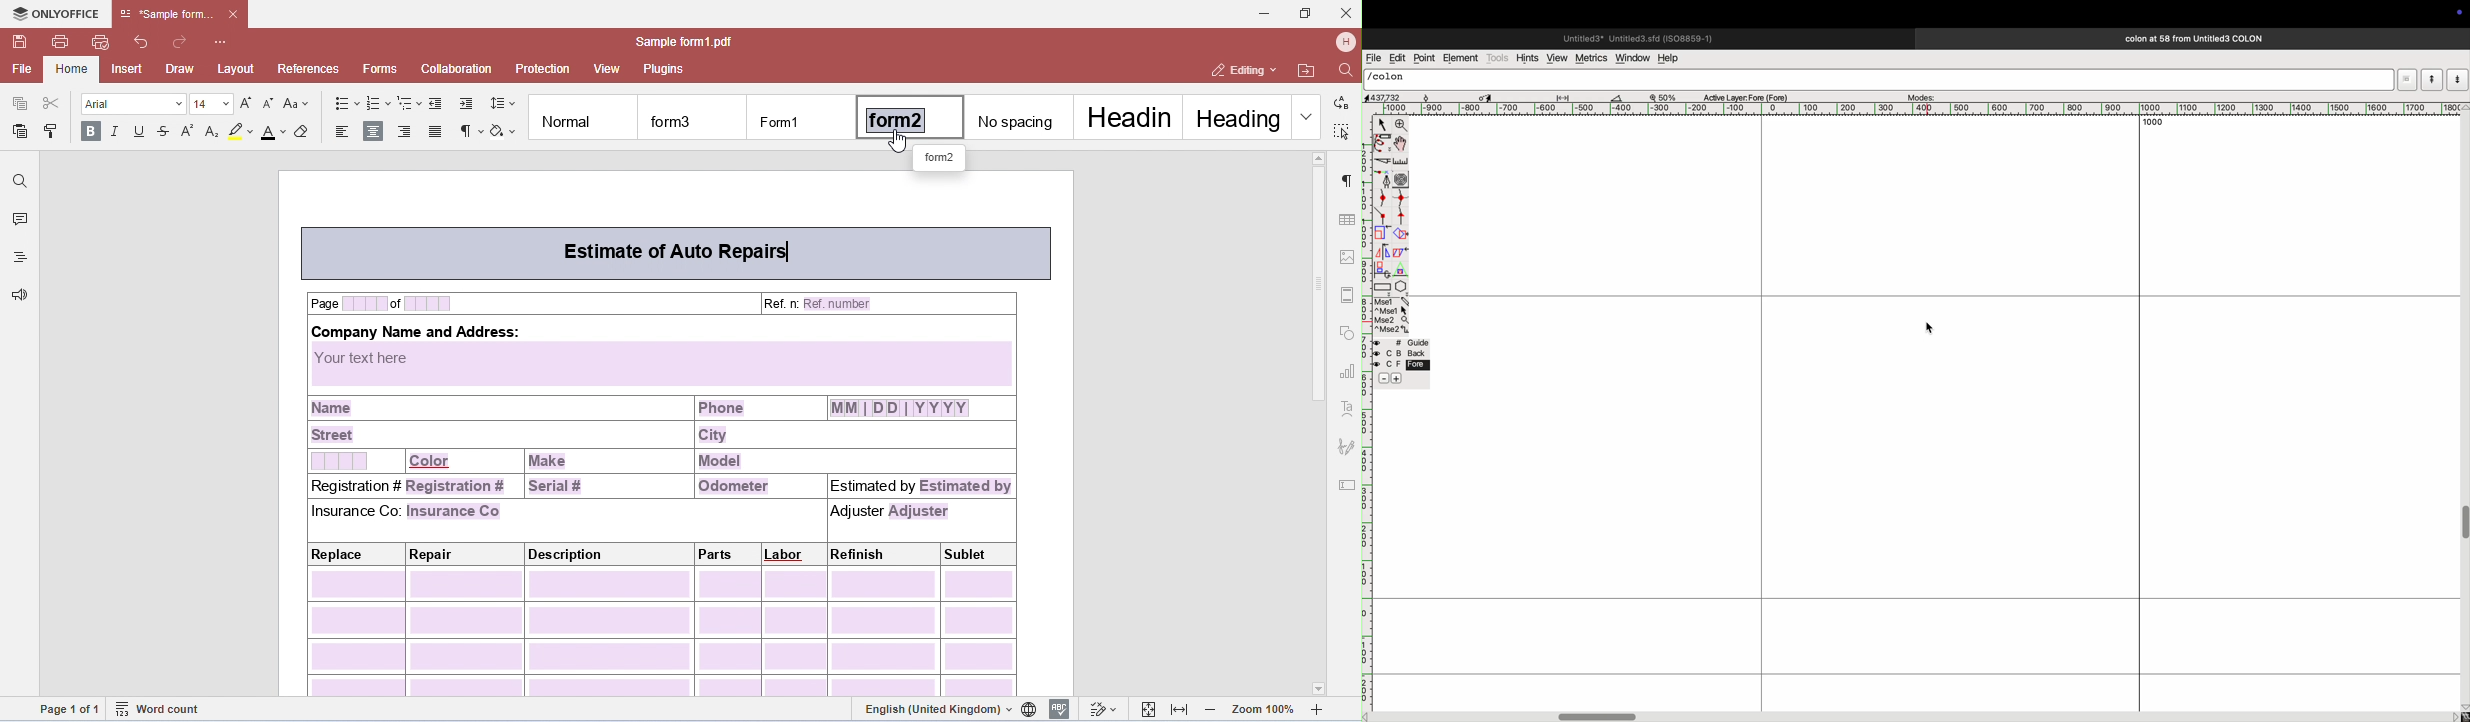 The height and width of the screenshot is (728, 2492). I want to click on Mode, so click(2407, 78).